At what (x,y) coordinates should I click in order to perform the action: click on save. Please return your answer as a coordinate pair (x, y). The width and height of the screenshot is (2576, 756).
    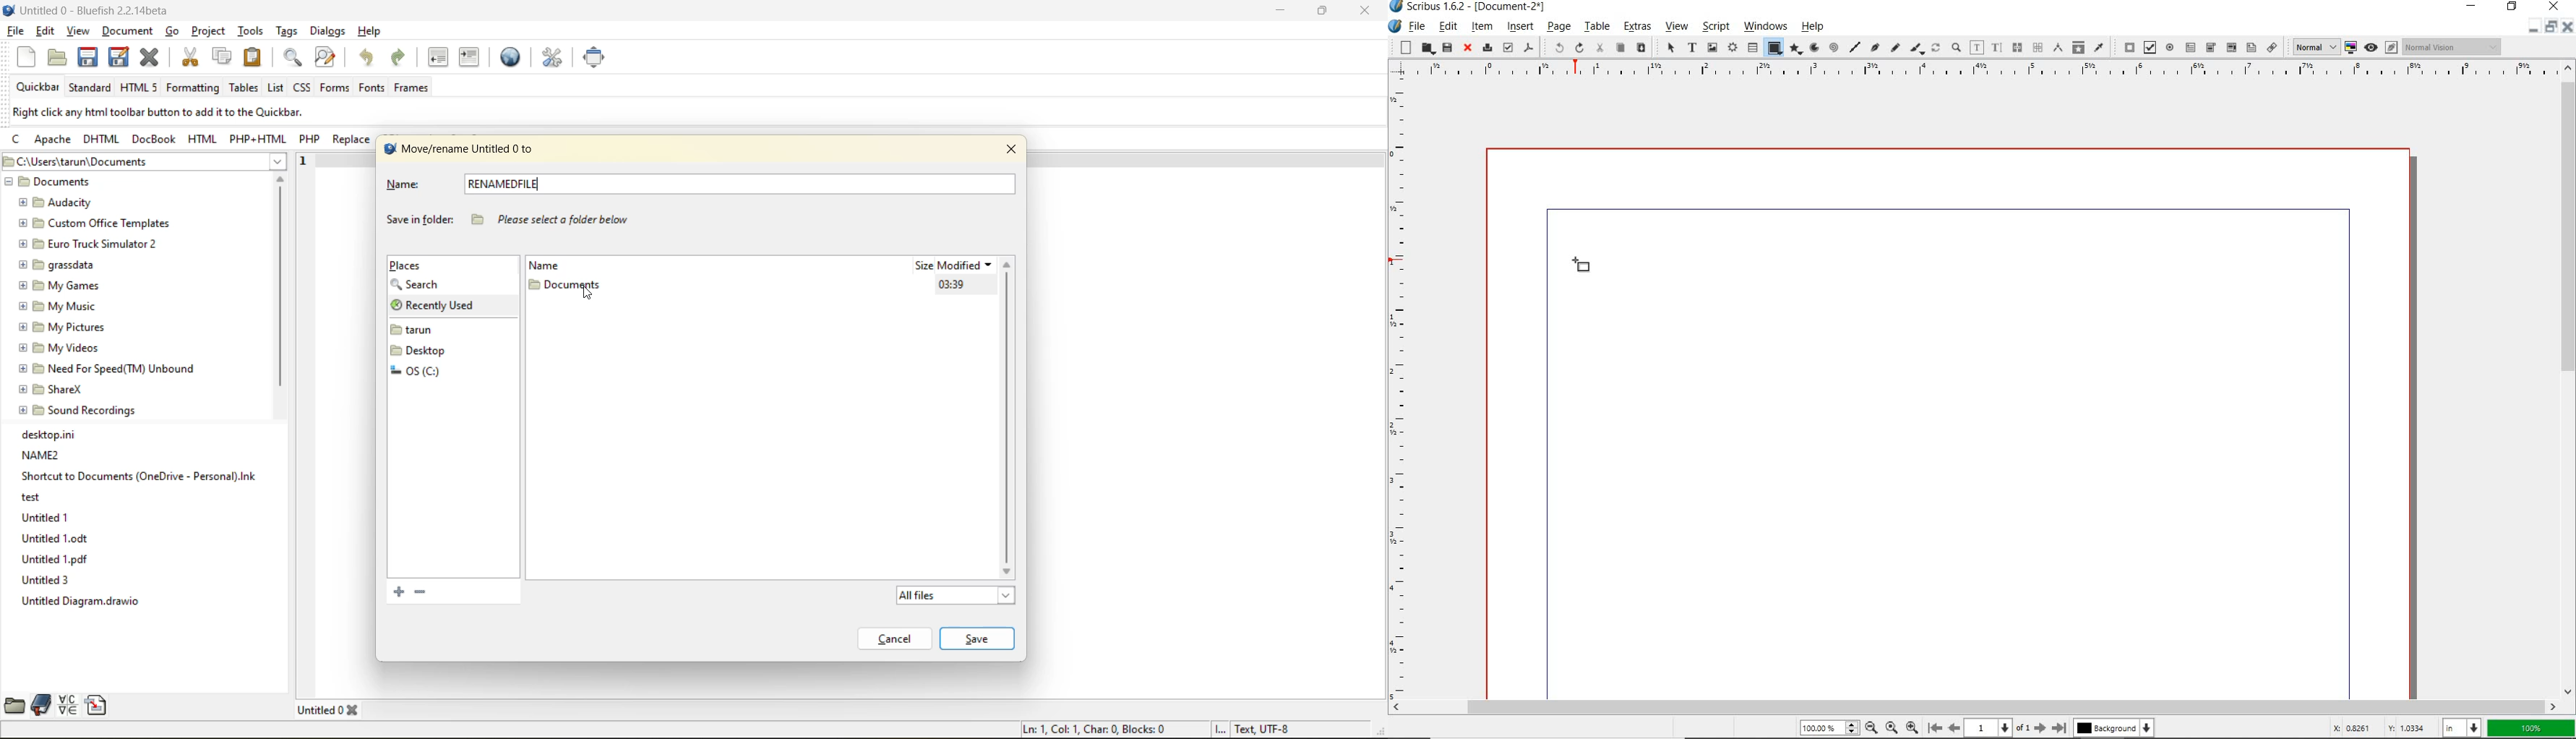
    Looking at the image, I should click on (1447, 47).